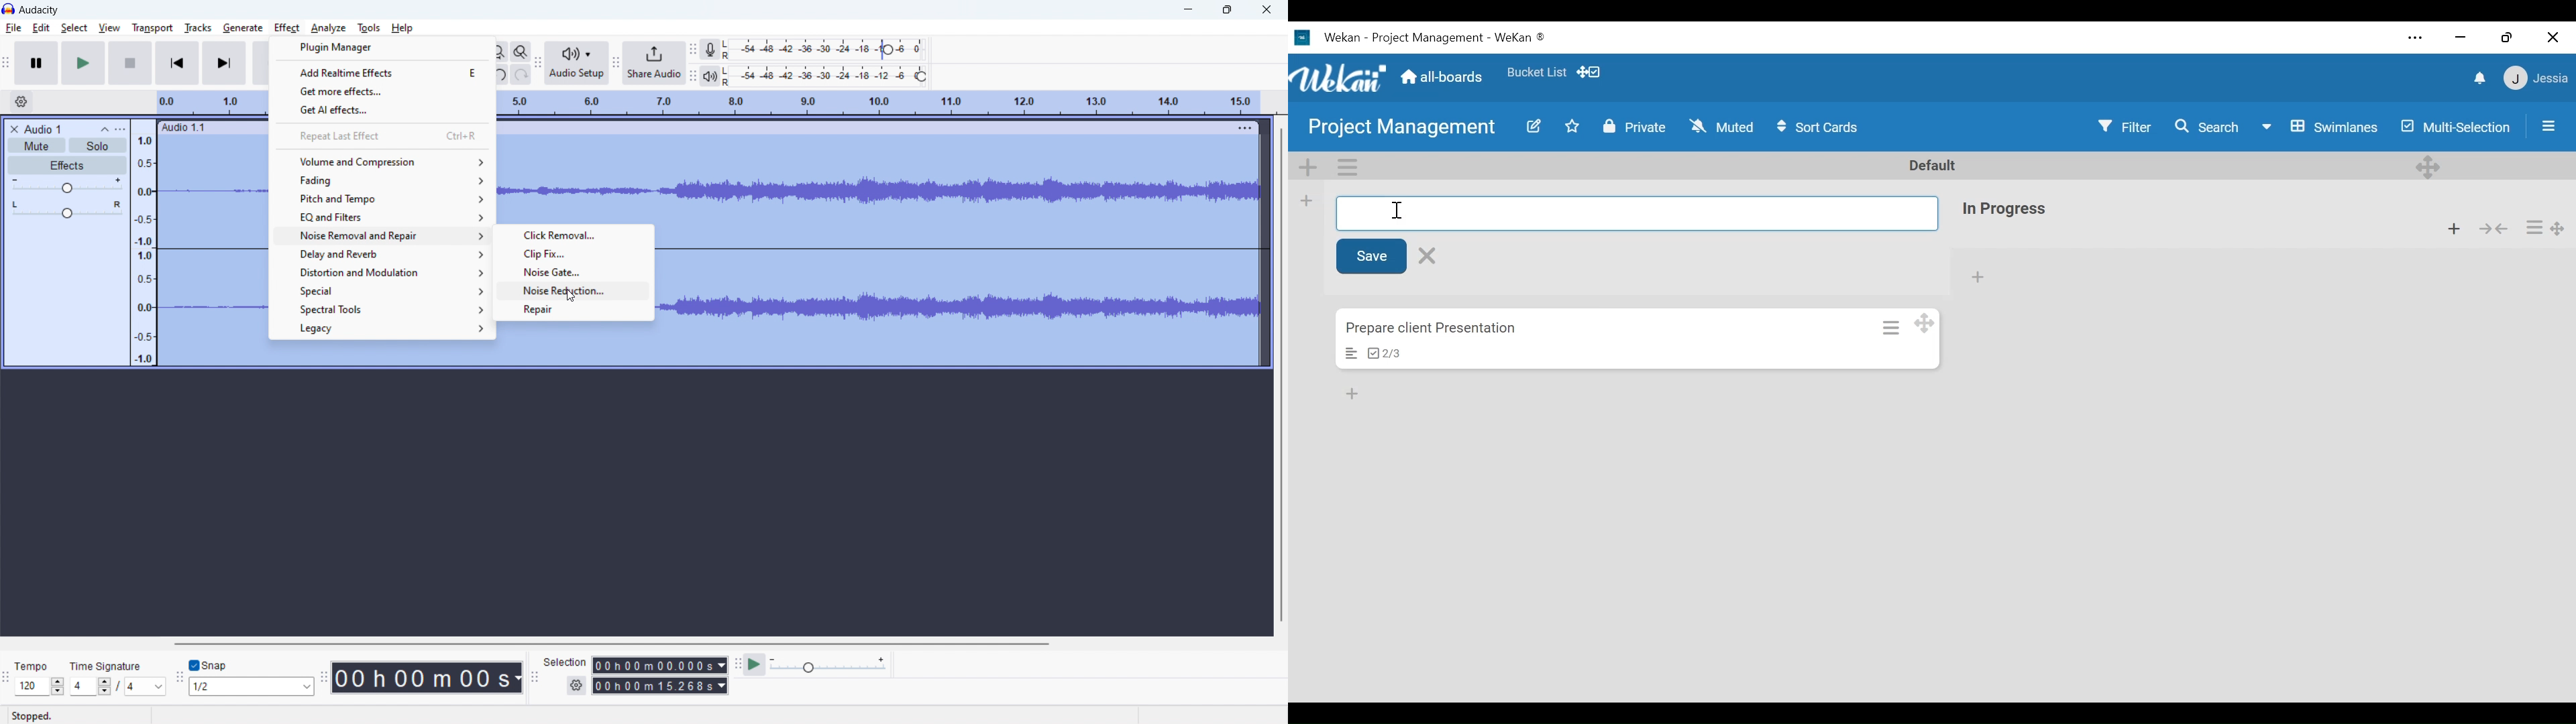 This screenshot has width=2576, height=728. What do you see at coordinates (378, 272) in the screenshot?
I see `distortion and modulation` at bounding box center [378, 272].